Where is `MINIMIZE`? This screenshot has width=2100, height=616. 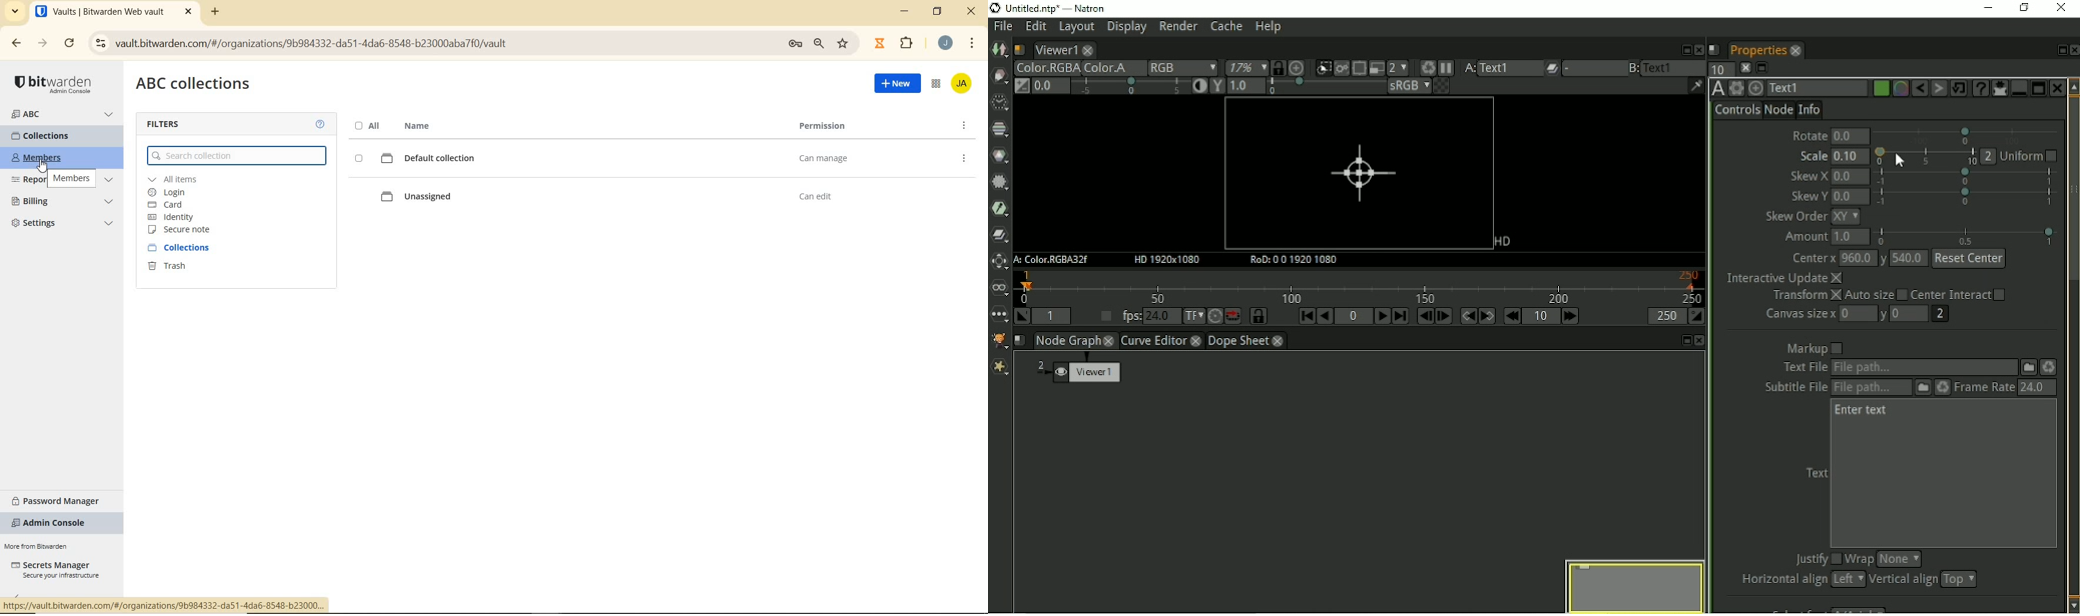 MINIMIZE is located at coordinates (906, 14).